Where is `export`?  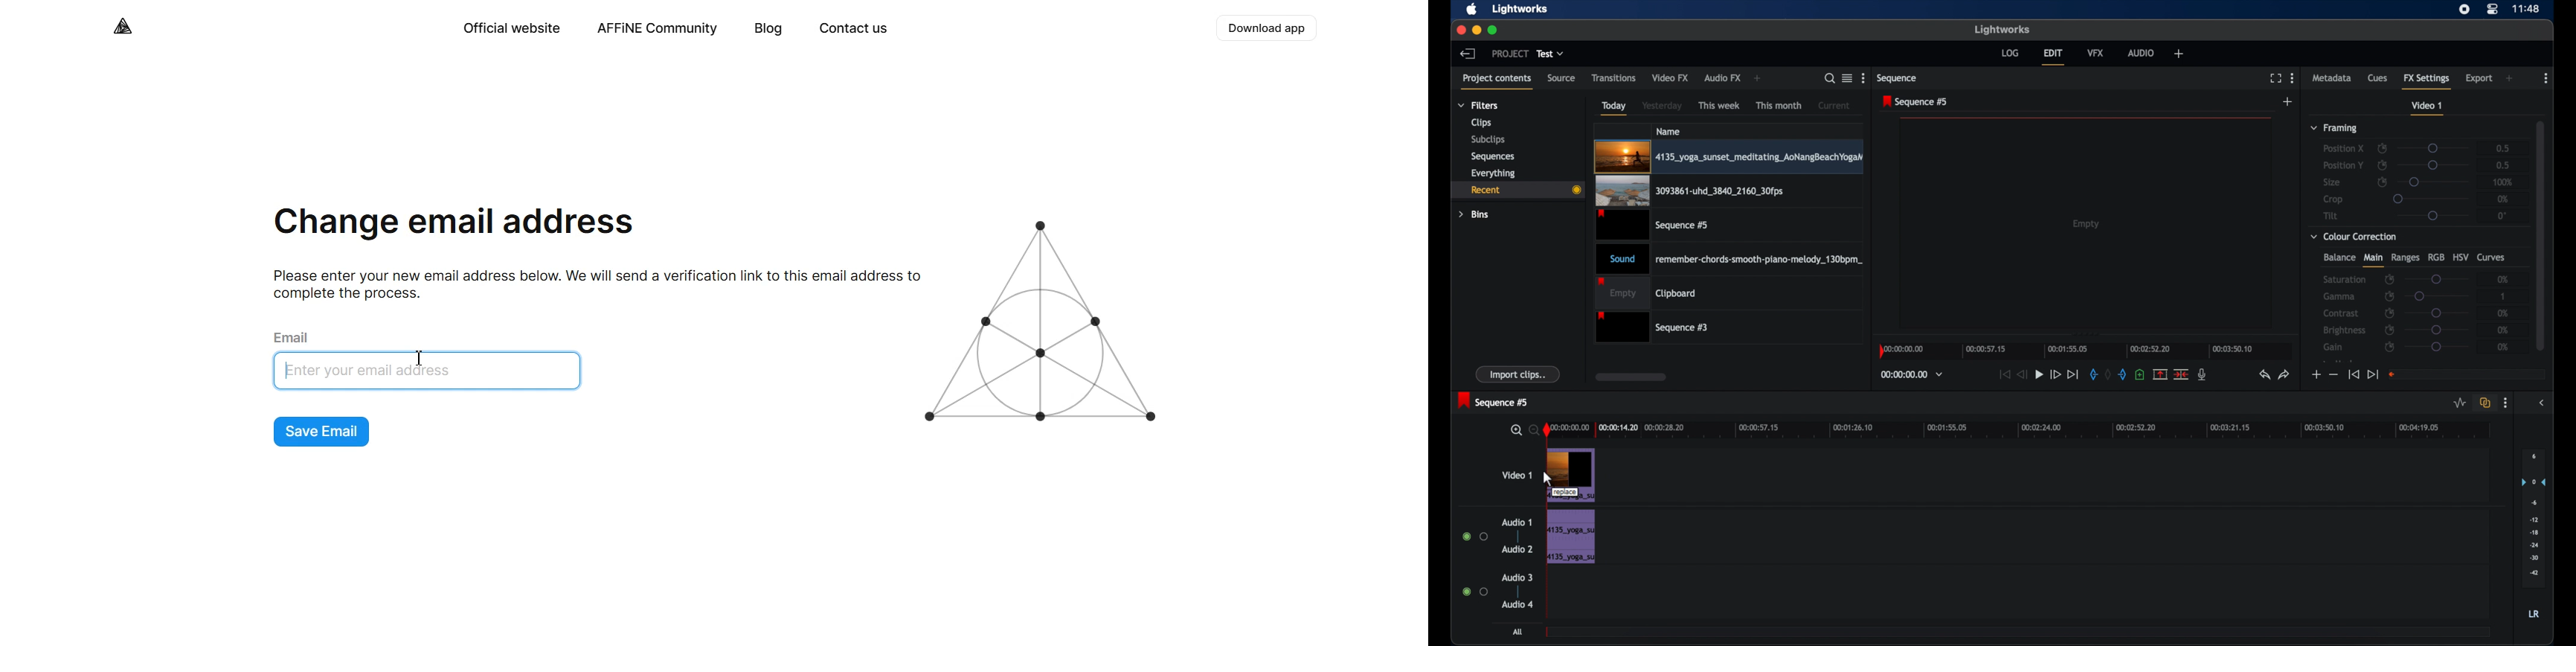 export is located at coordinates (2479, 78).